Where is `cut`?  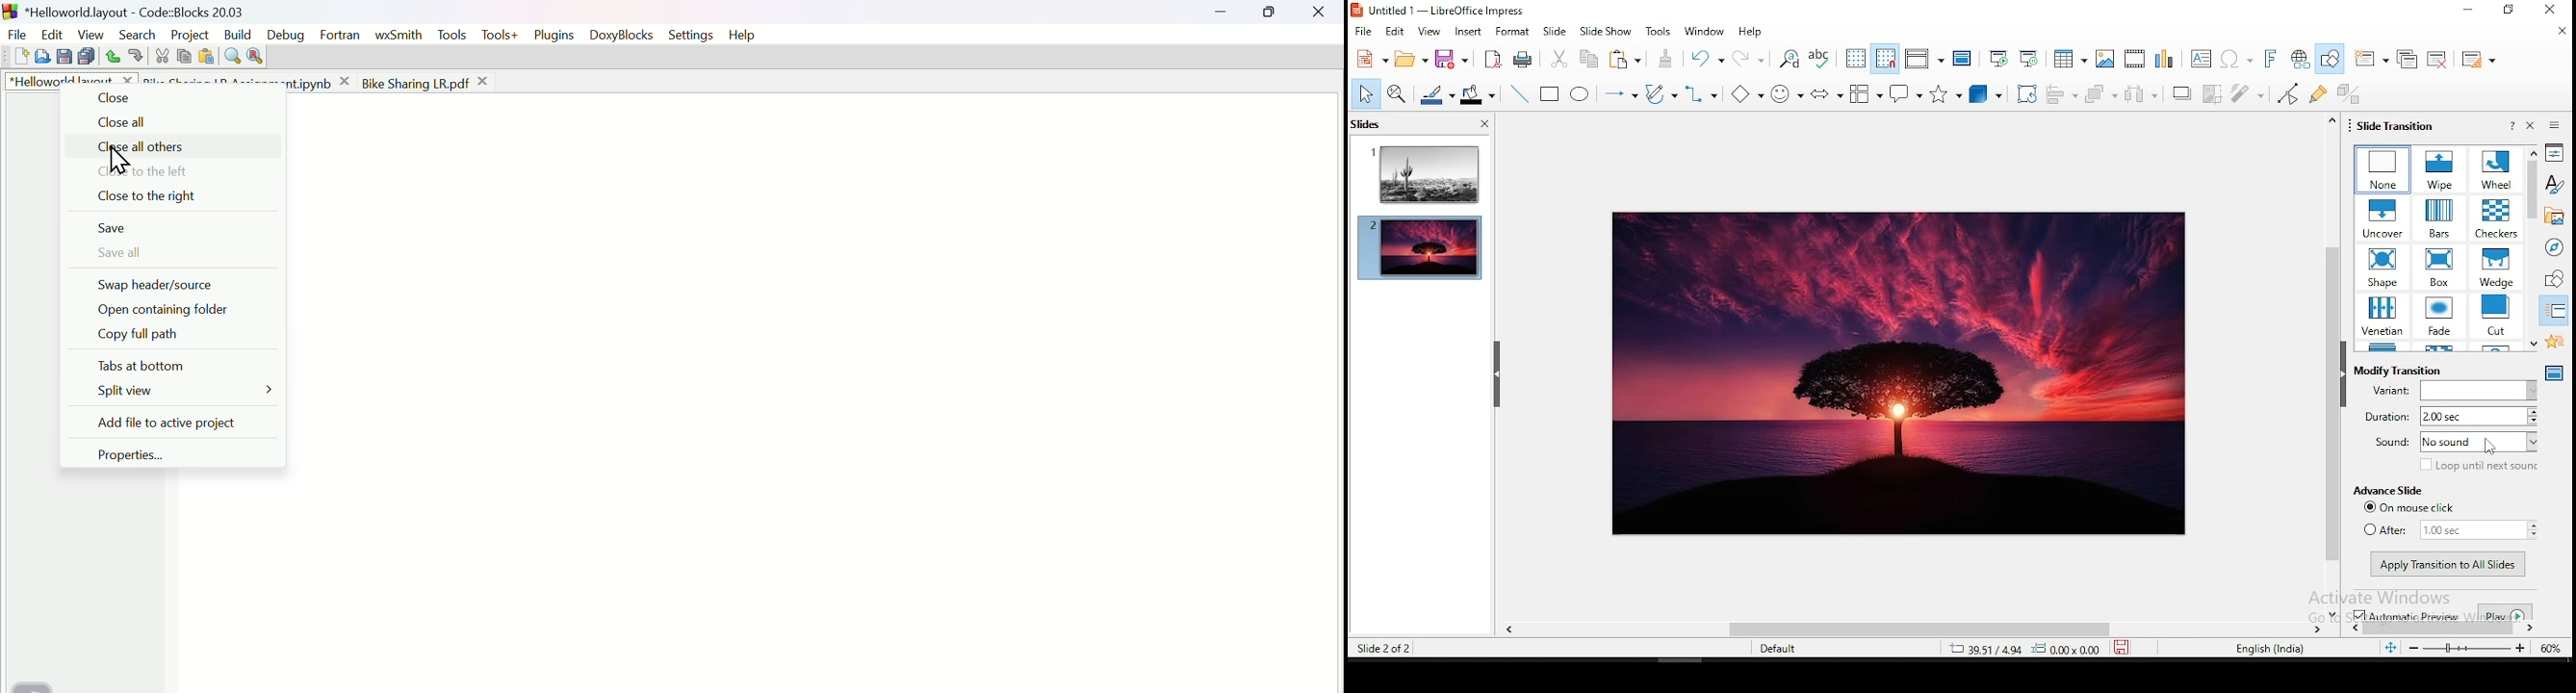
cut is located at coordinates (162, 55).